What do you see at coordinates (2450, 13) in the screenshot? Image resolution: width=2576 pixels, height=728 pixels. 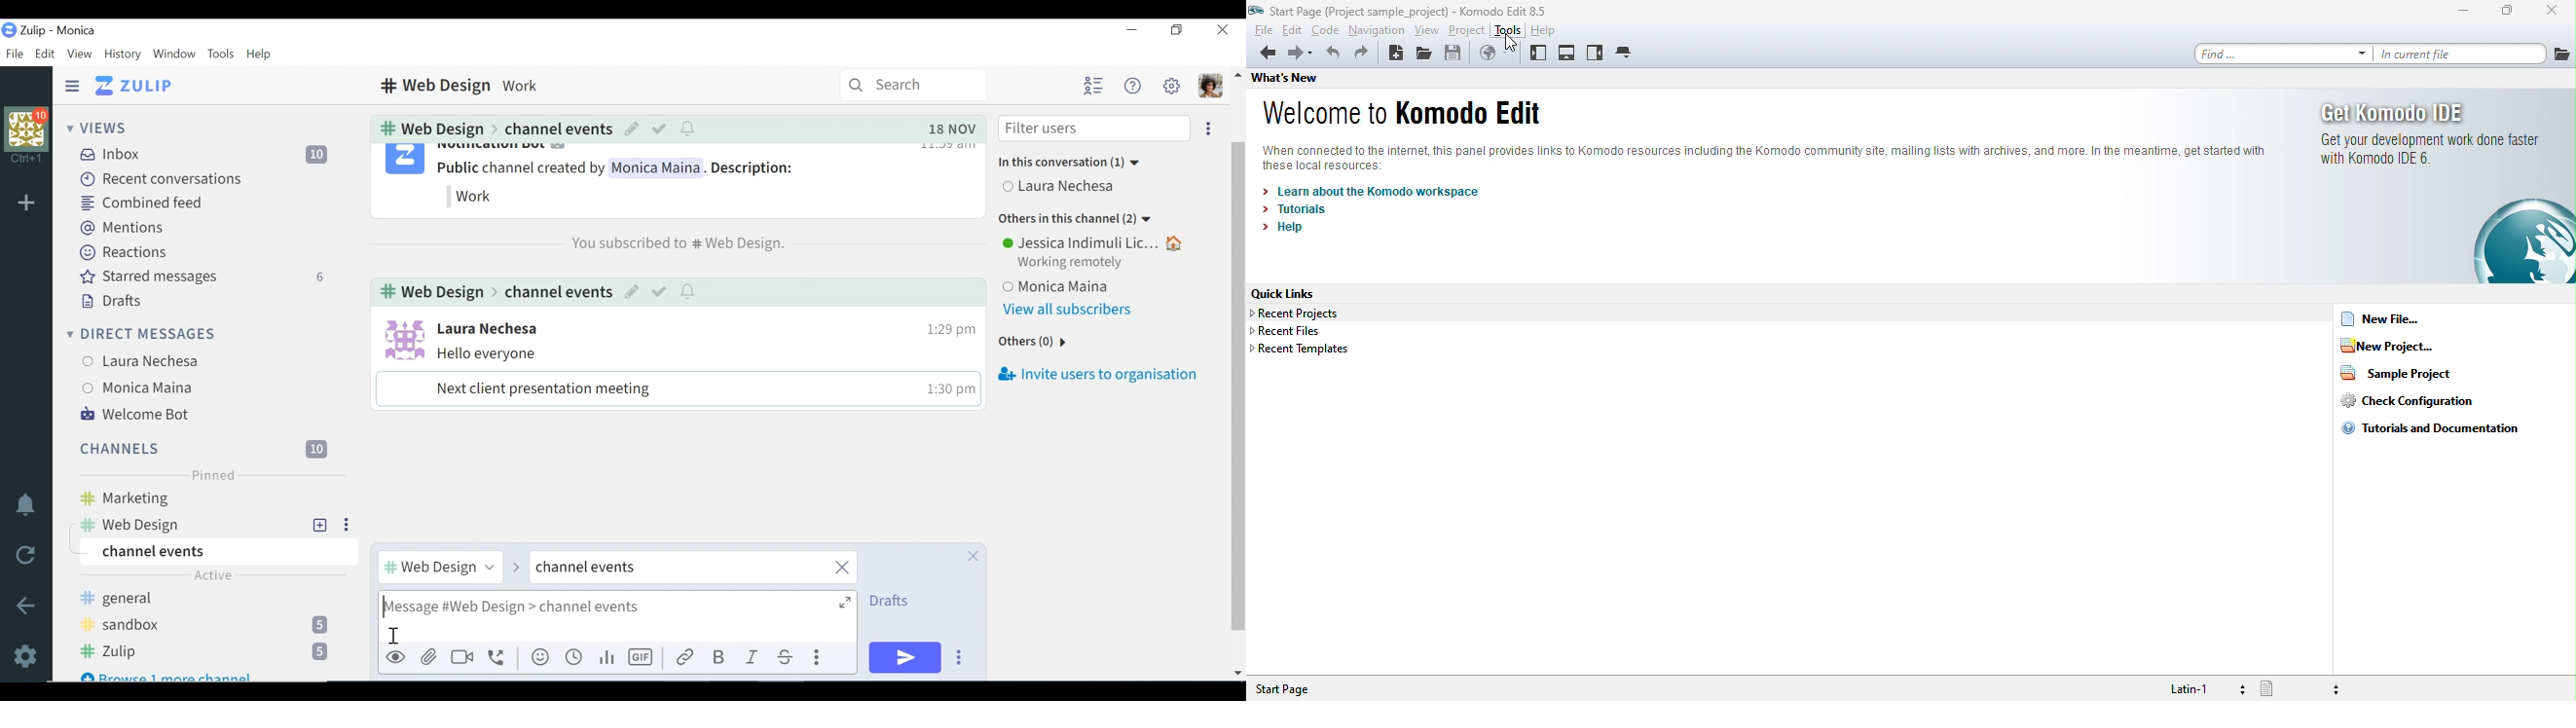 I see `minimize` at bounding box center [2450, 13].